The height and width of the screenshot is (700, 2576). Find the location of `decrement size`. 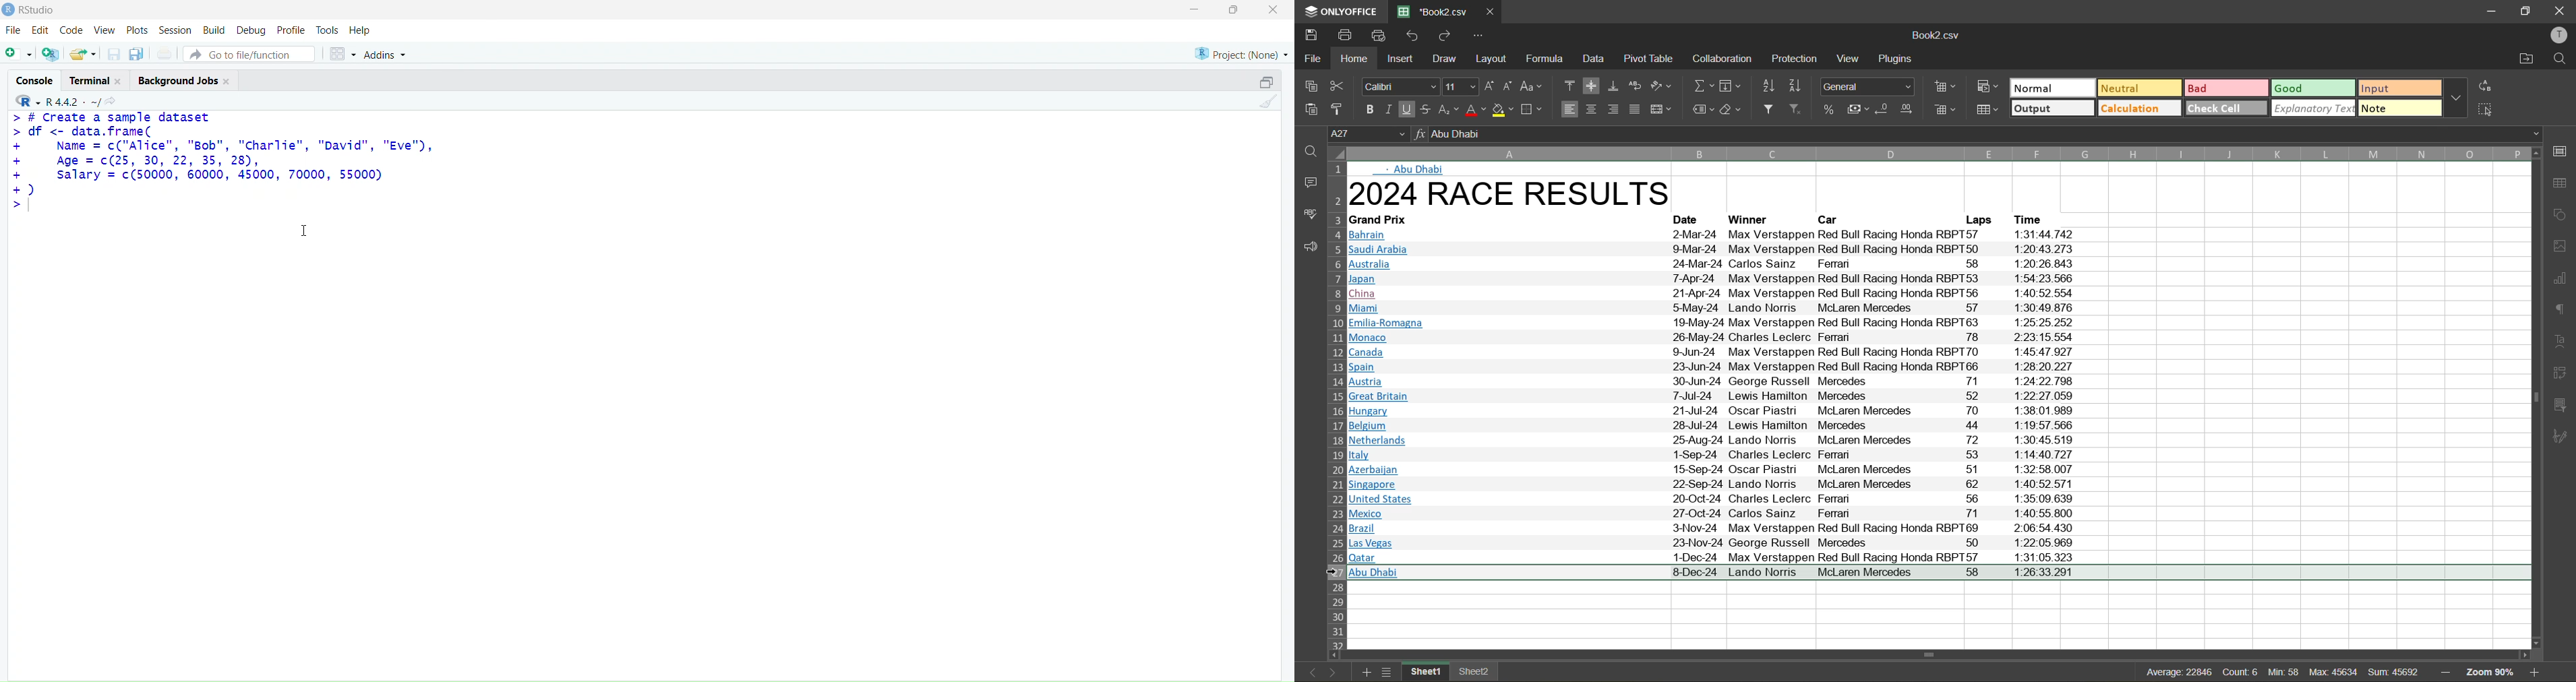

decrement size is located at coordinates (1506, 86).